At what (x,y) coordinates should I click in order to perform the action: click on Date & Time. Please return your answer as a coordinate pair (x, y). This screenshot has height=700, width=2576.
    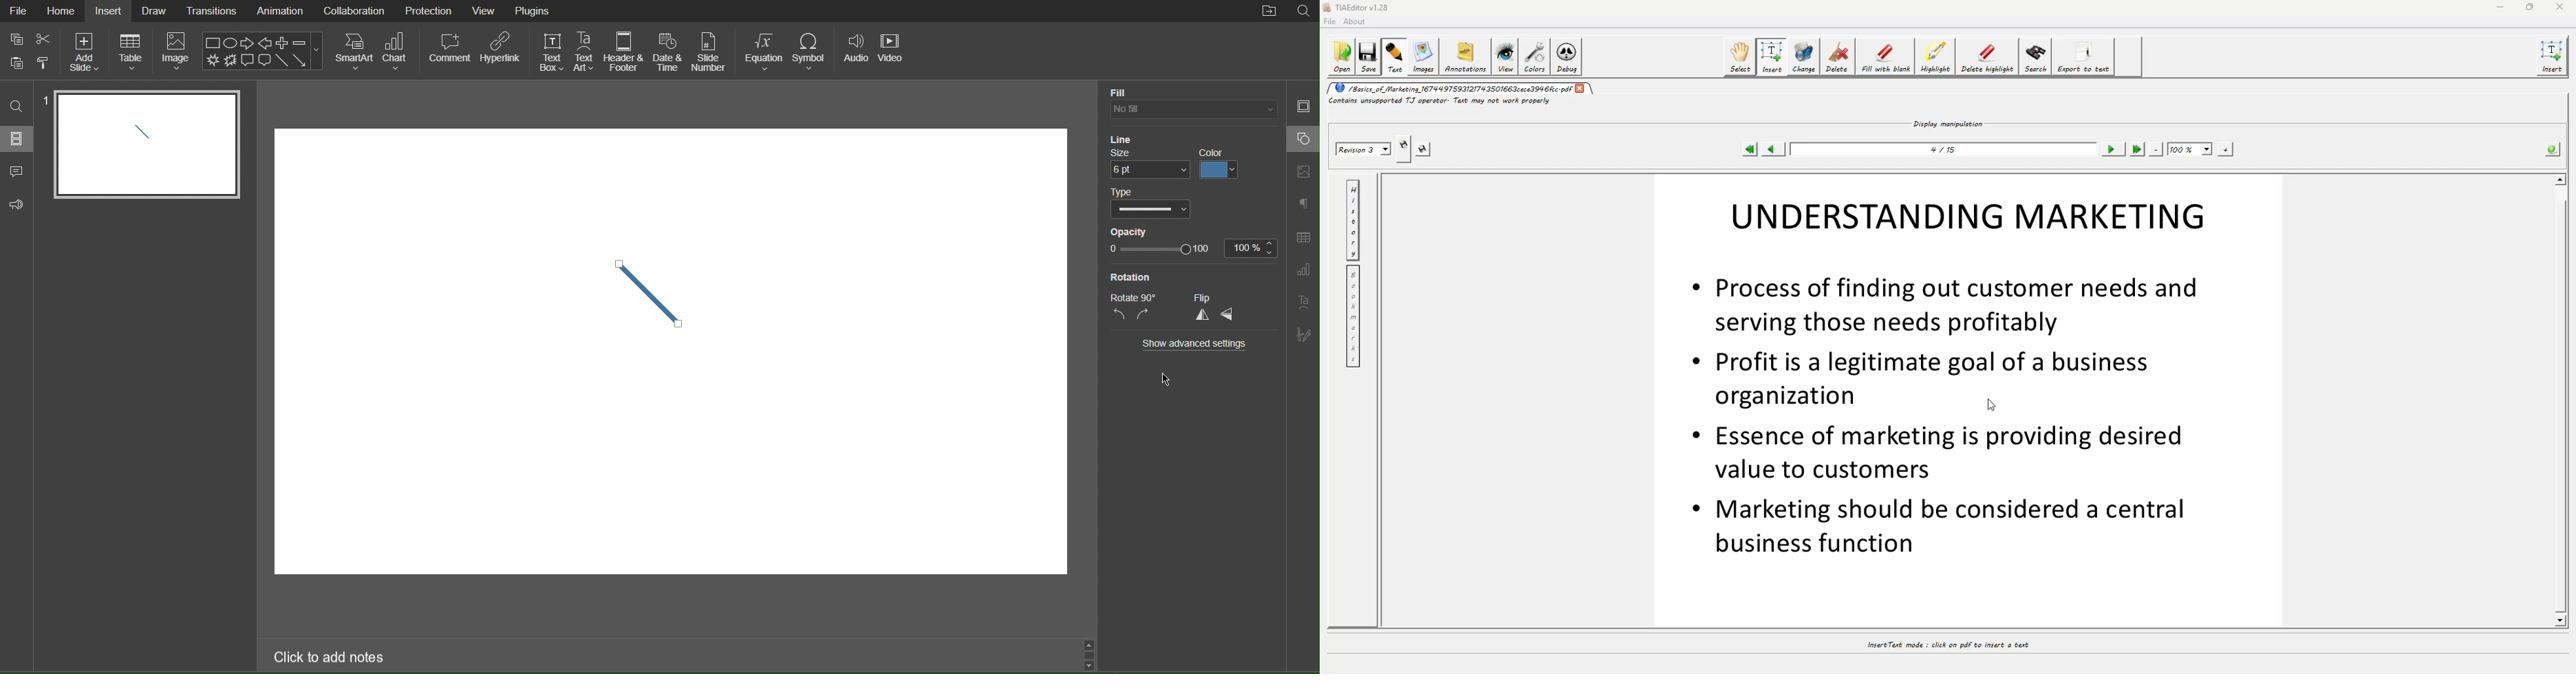
    Looking at the image, I should click on (669, 52).